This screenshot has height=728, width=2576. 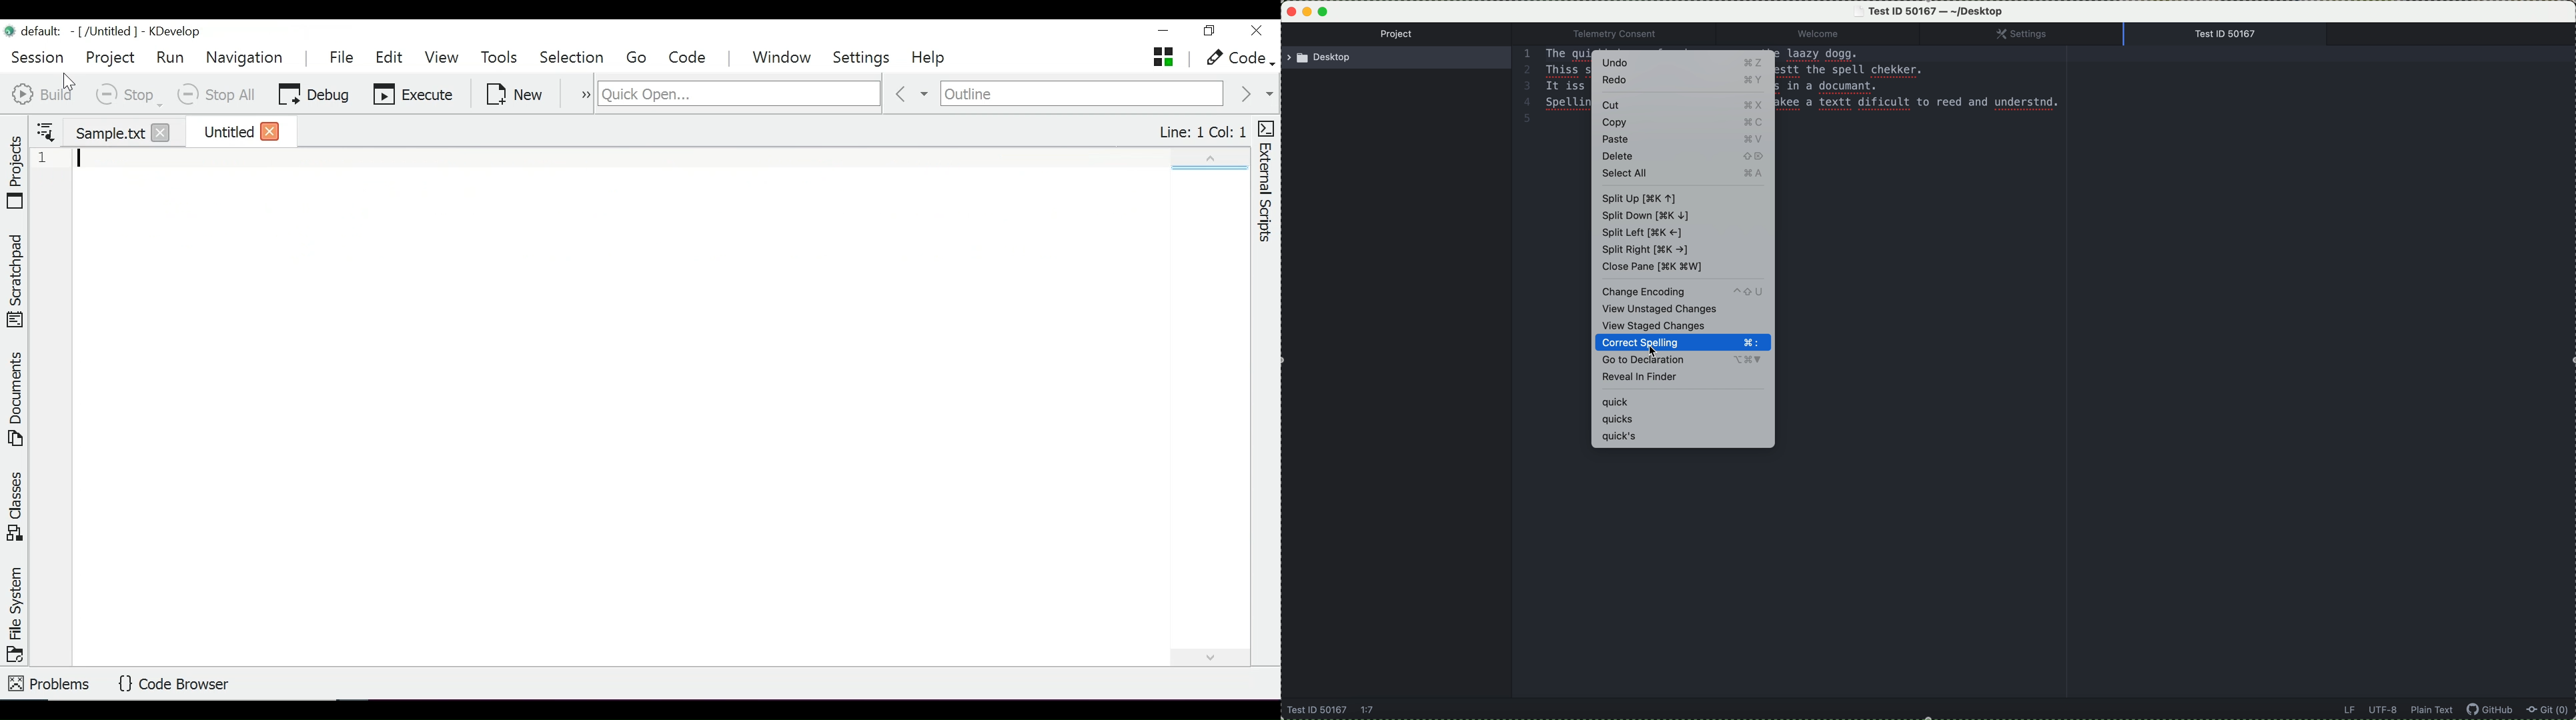 I want to click on maximize program, so click(x=1325, y=11).